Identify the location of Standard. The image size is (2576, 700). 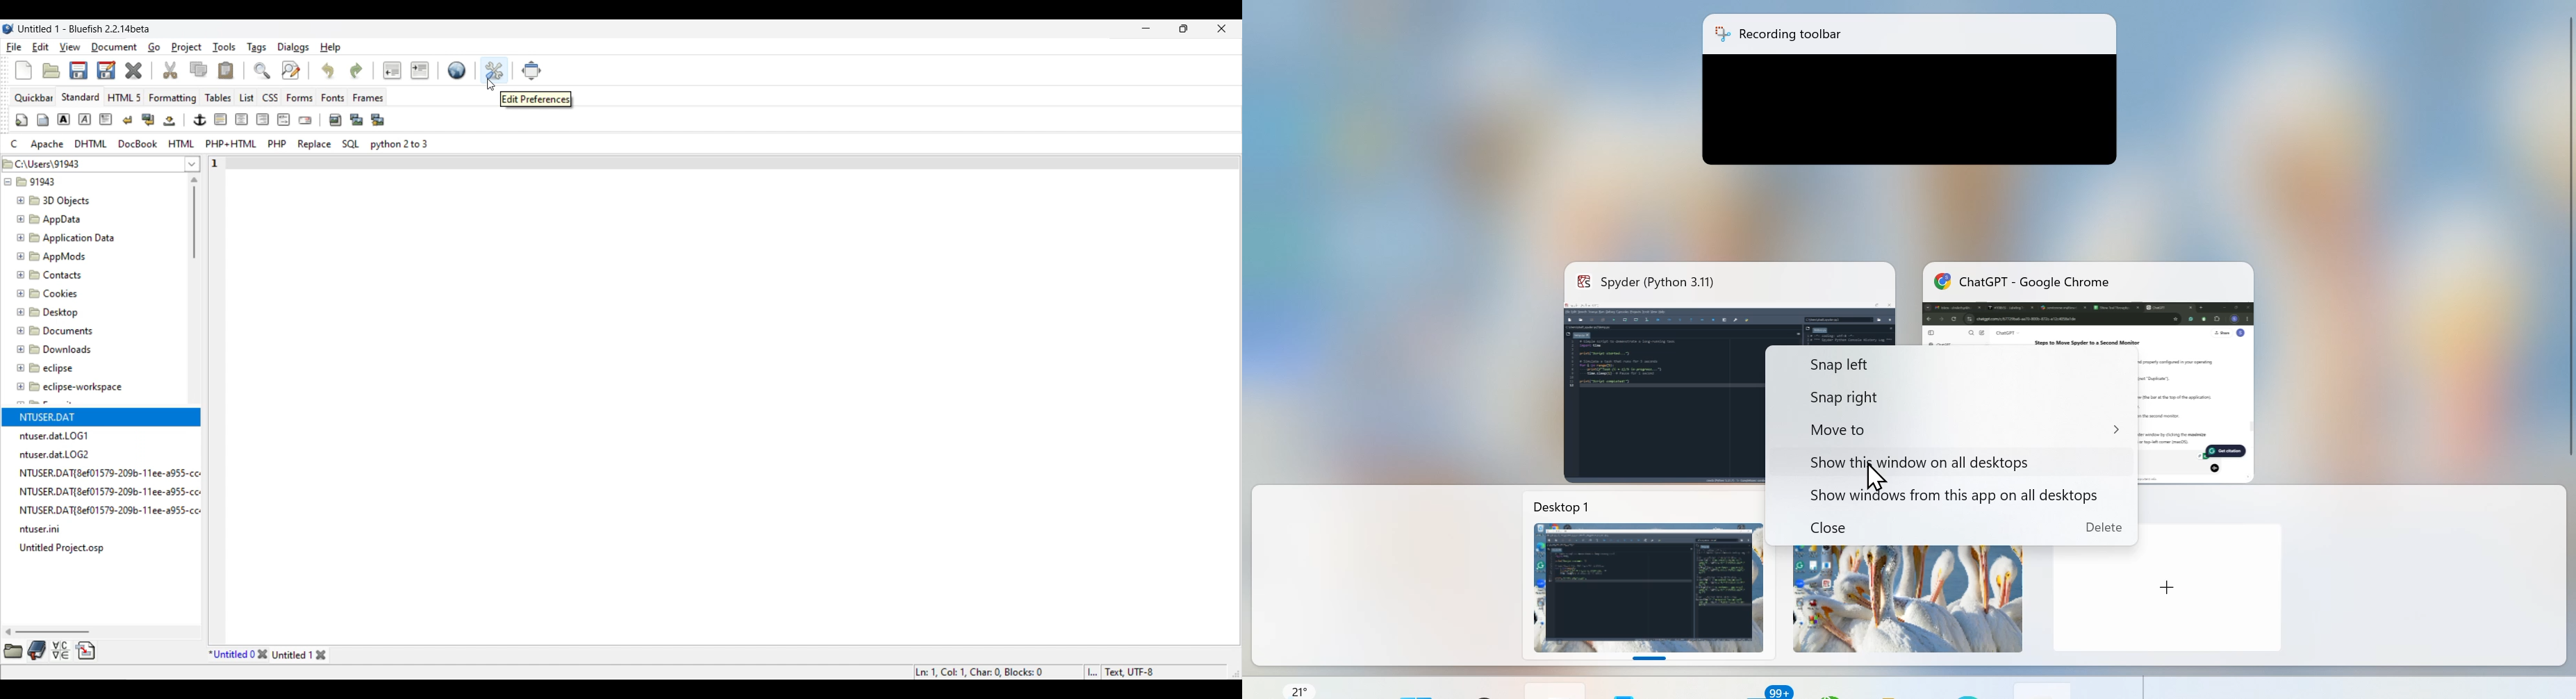
(80, 96).